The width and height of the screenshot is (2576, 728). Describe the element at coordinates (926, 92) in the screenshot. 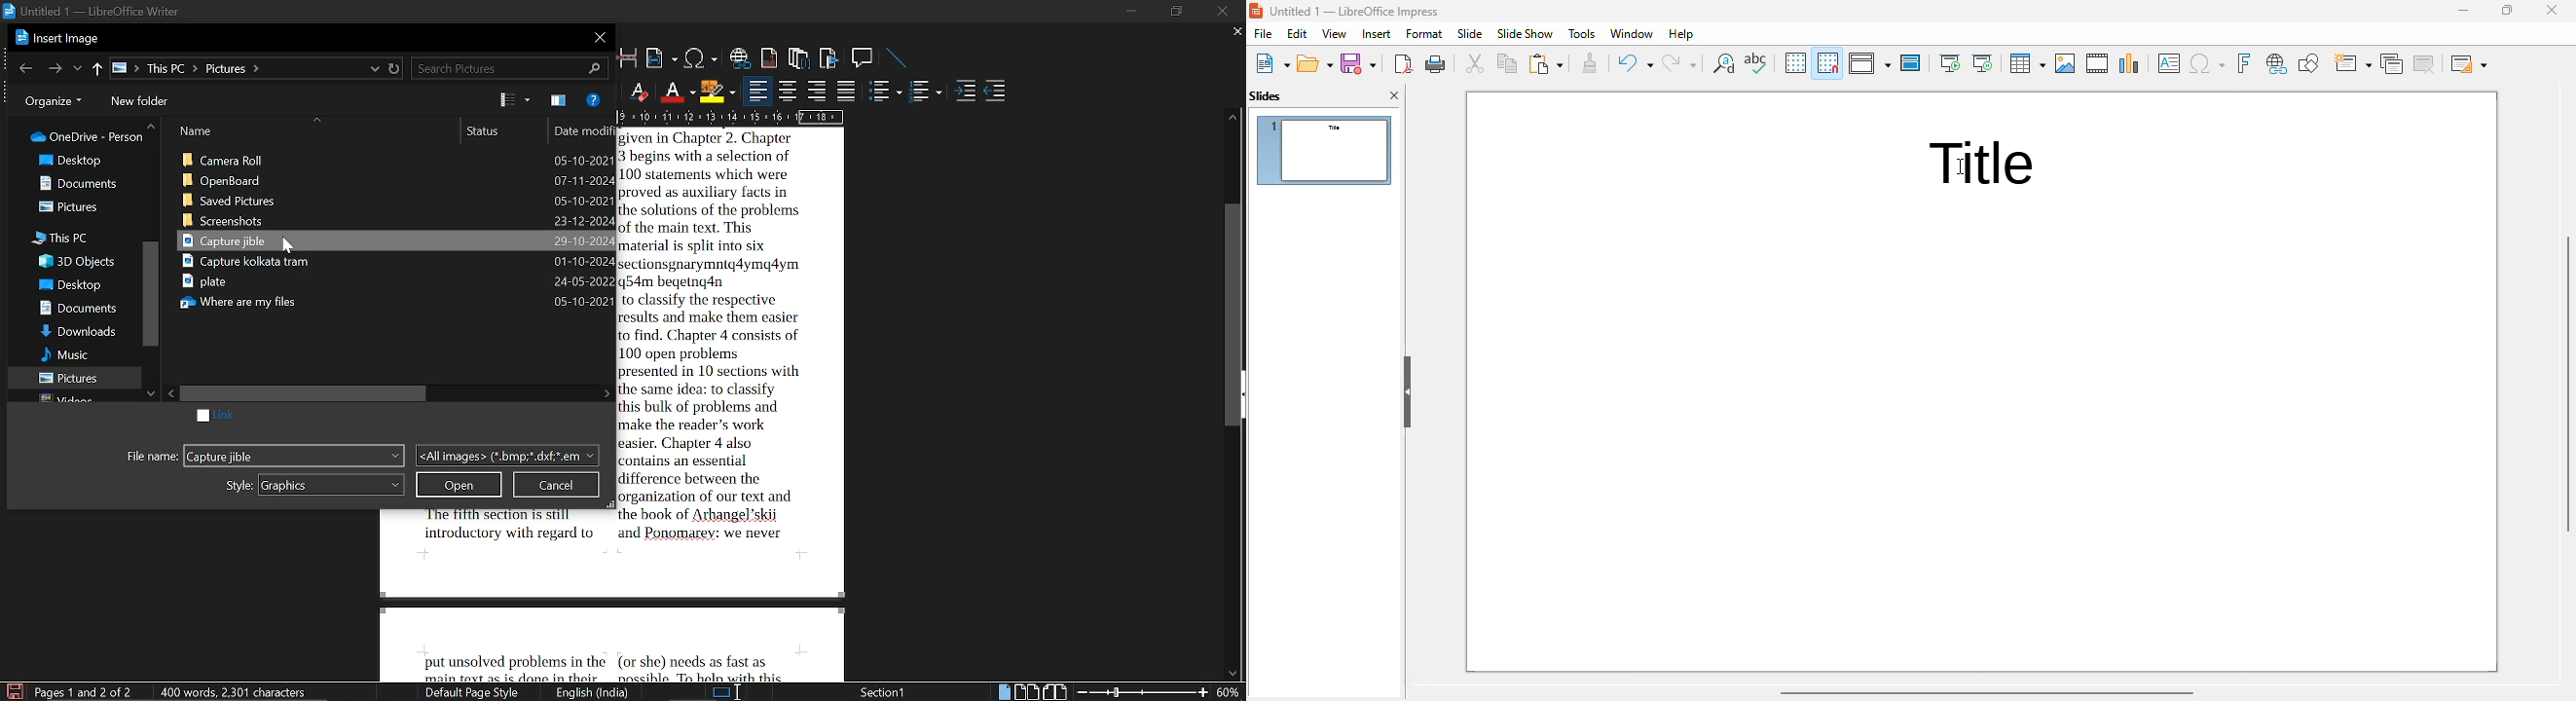

I see `toggle ordered list` at that location.